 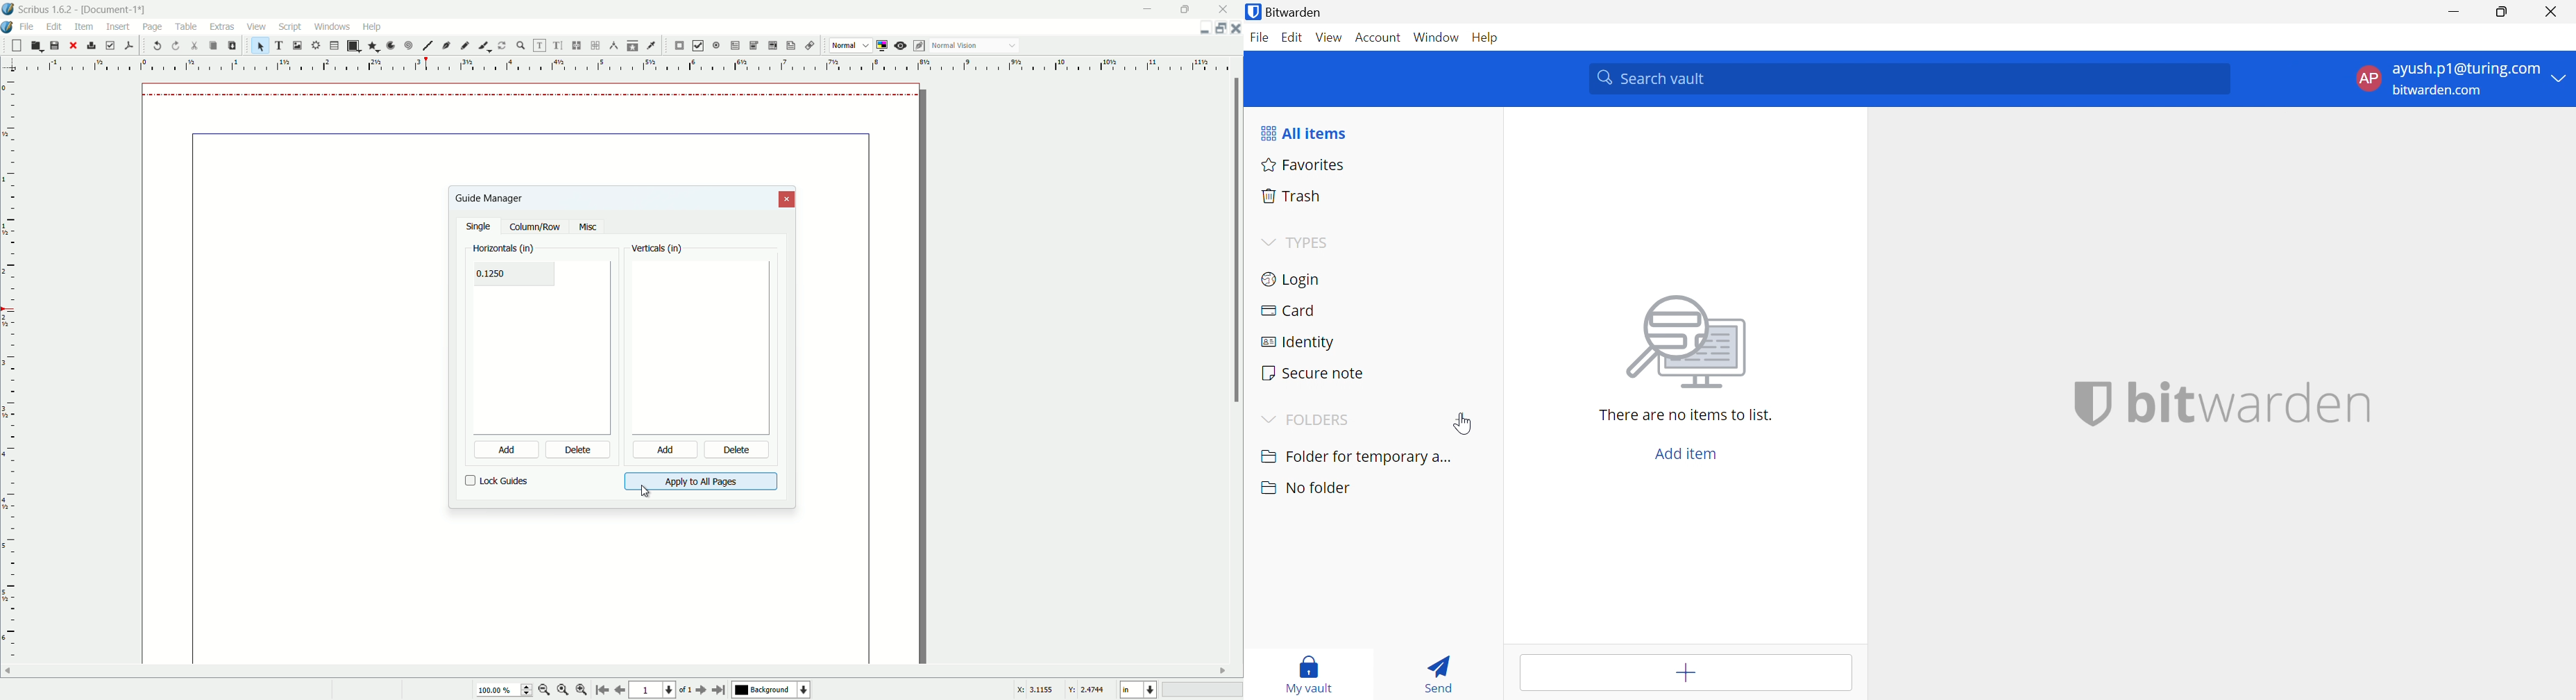 What do you see at coordinates (653, 45) in the screenshot?
I see `eye dropper` at bounding box center [653, 45].